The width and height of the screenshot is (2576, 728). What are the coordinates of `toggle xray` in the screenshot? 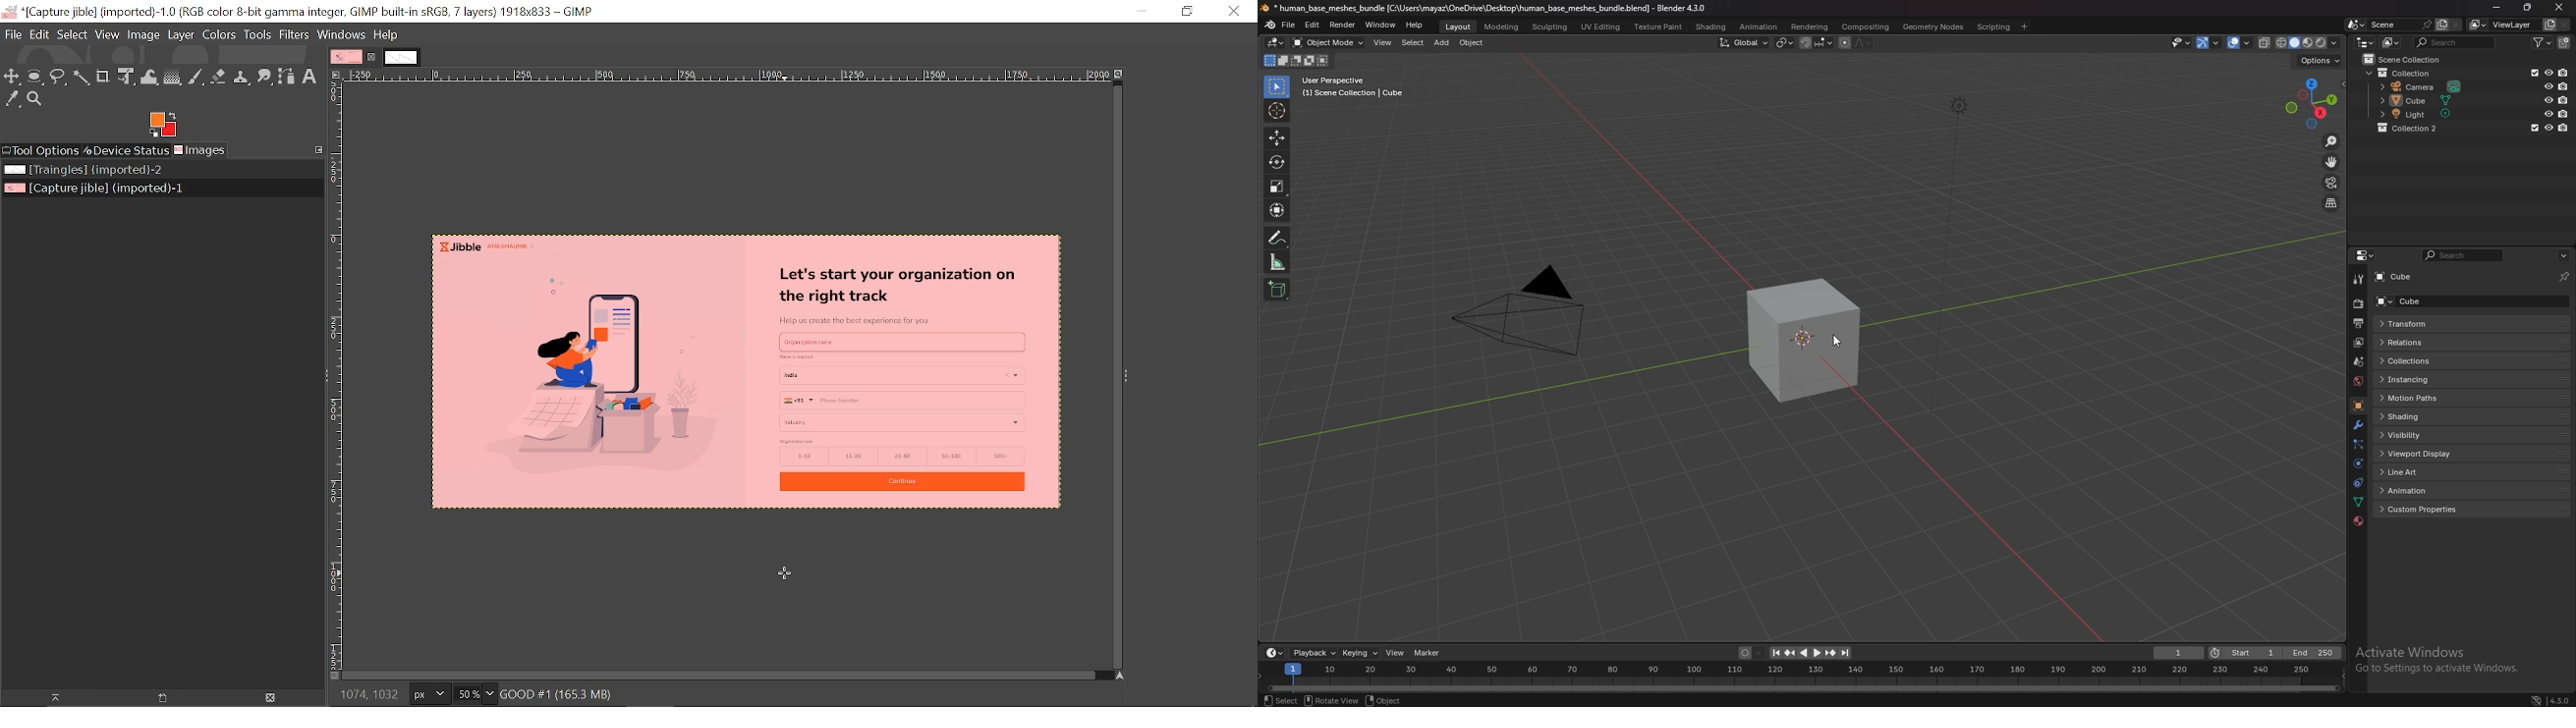 It's located at (2265, 43).